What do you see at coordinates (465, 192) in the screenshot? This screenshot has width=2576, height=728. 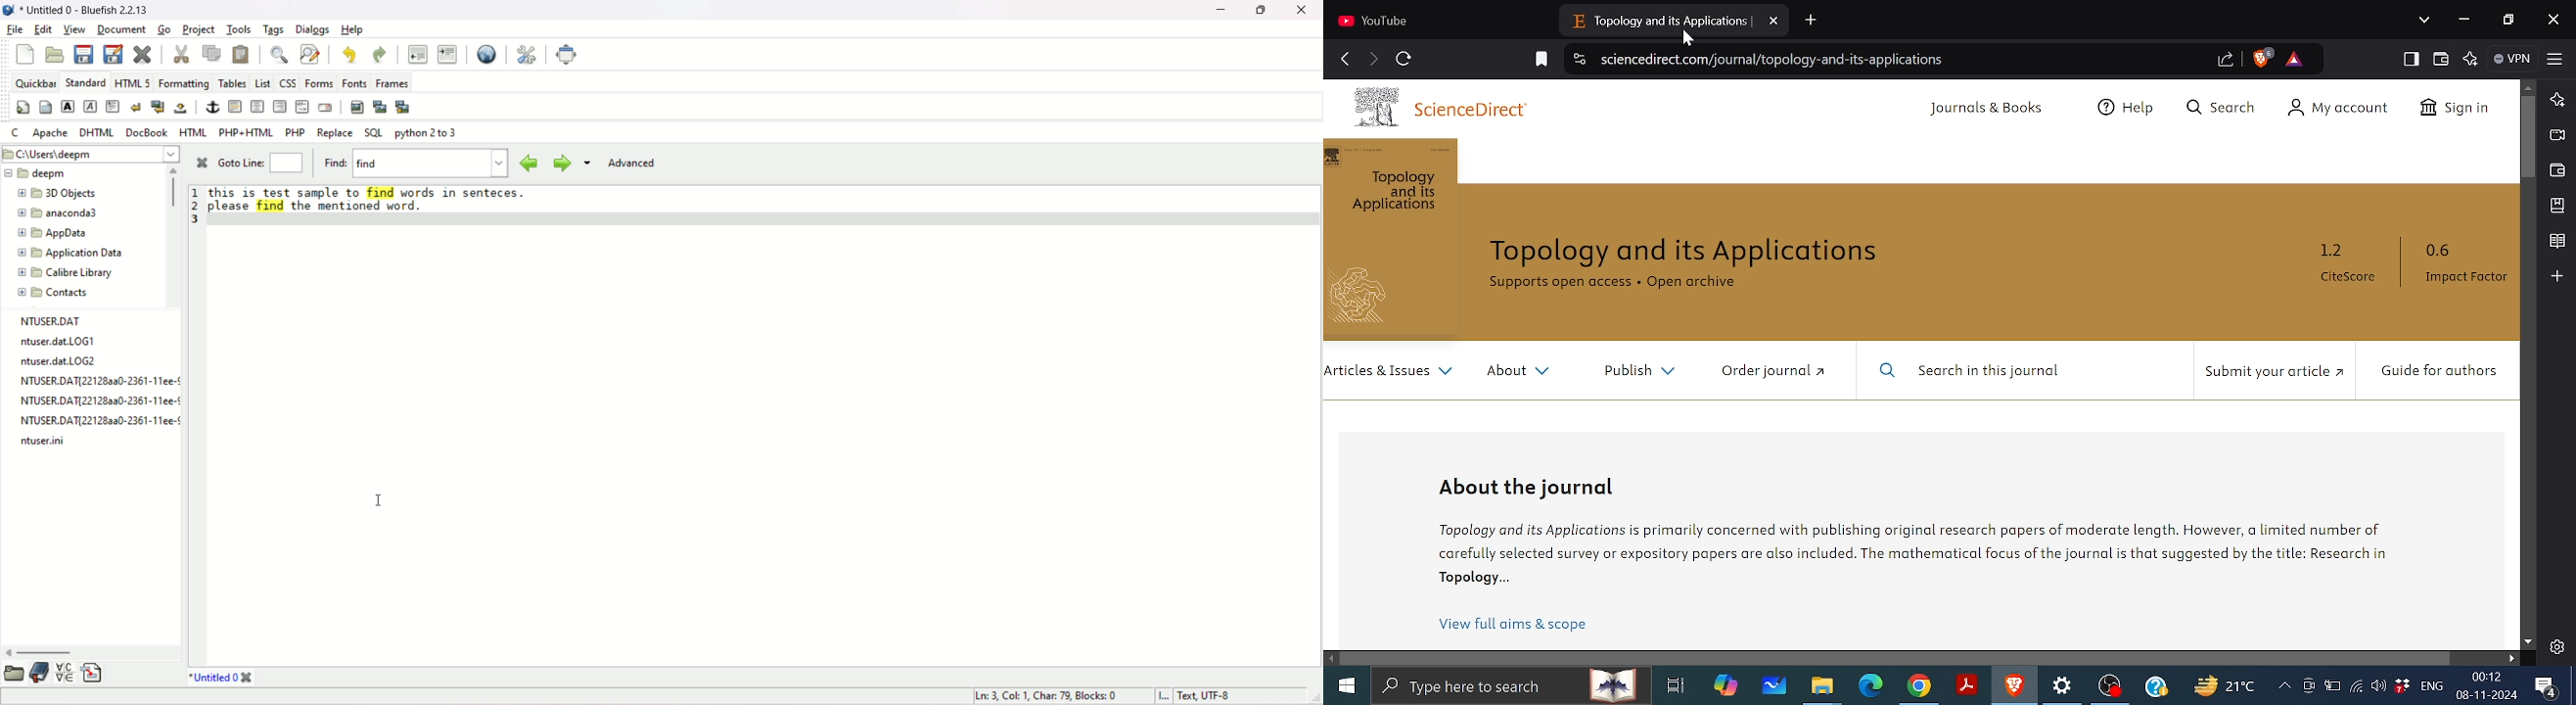 I see `text` at bounding box center [465, 192].